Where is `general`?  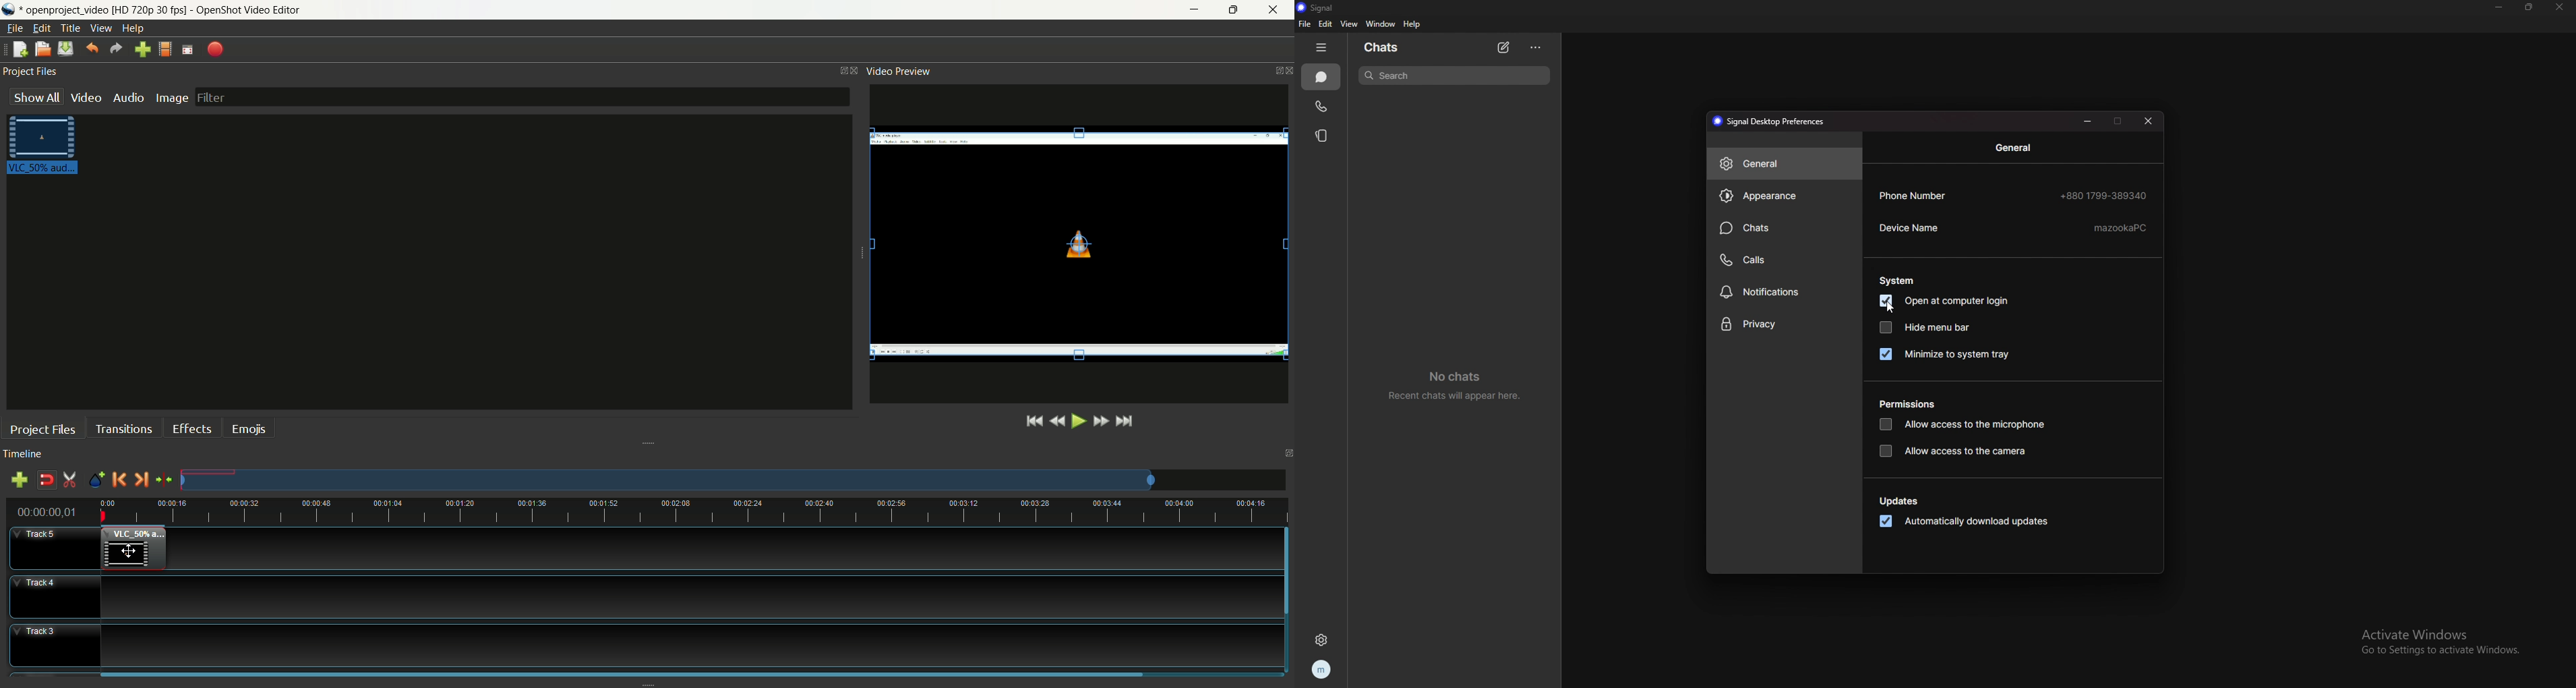
general is located at coordinates (2017, 148).